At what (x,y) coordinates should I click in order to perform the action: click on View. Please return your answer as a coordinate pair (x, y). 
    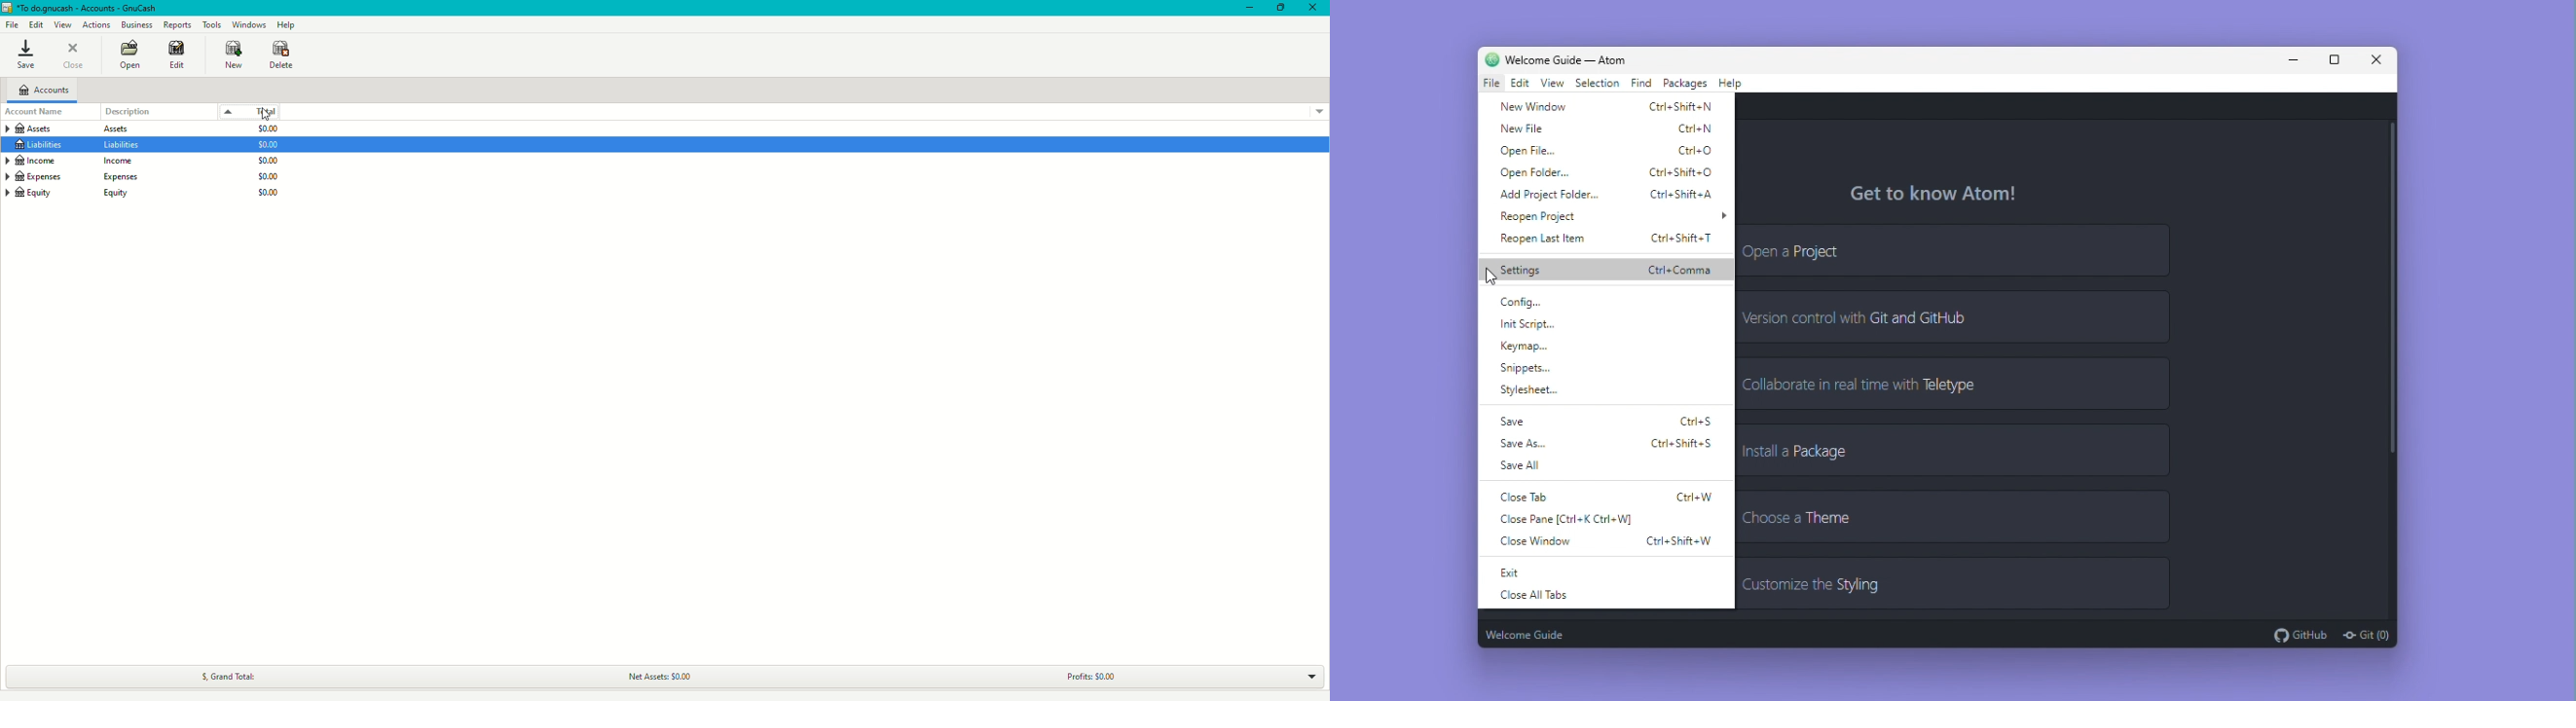
    Looking at the image, I should click on (1554, 83).